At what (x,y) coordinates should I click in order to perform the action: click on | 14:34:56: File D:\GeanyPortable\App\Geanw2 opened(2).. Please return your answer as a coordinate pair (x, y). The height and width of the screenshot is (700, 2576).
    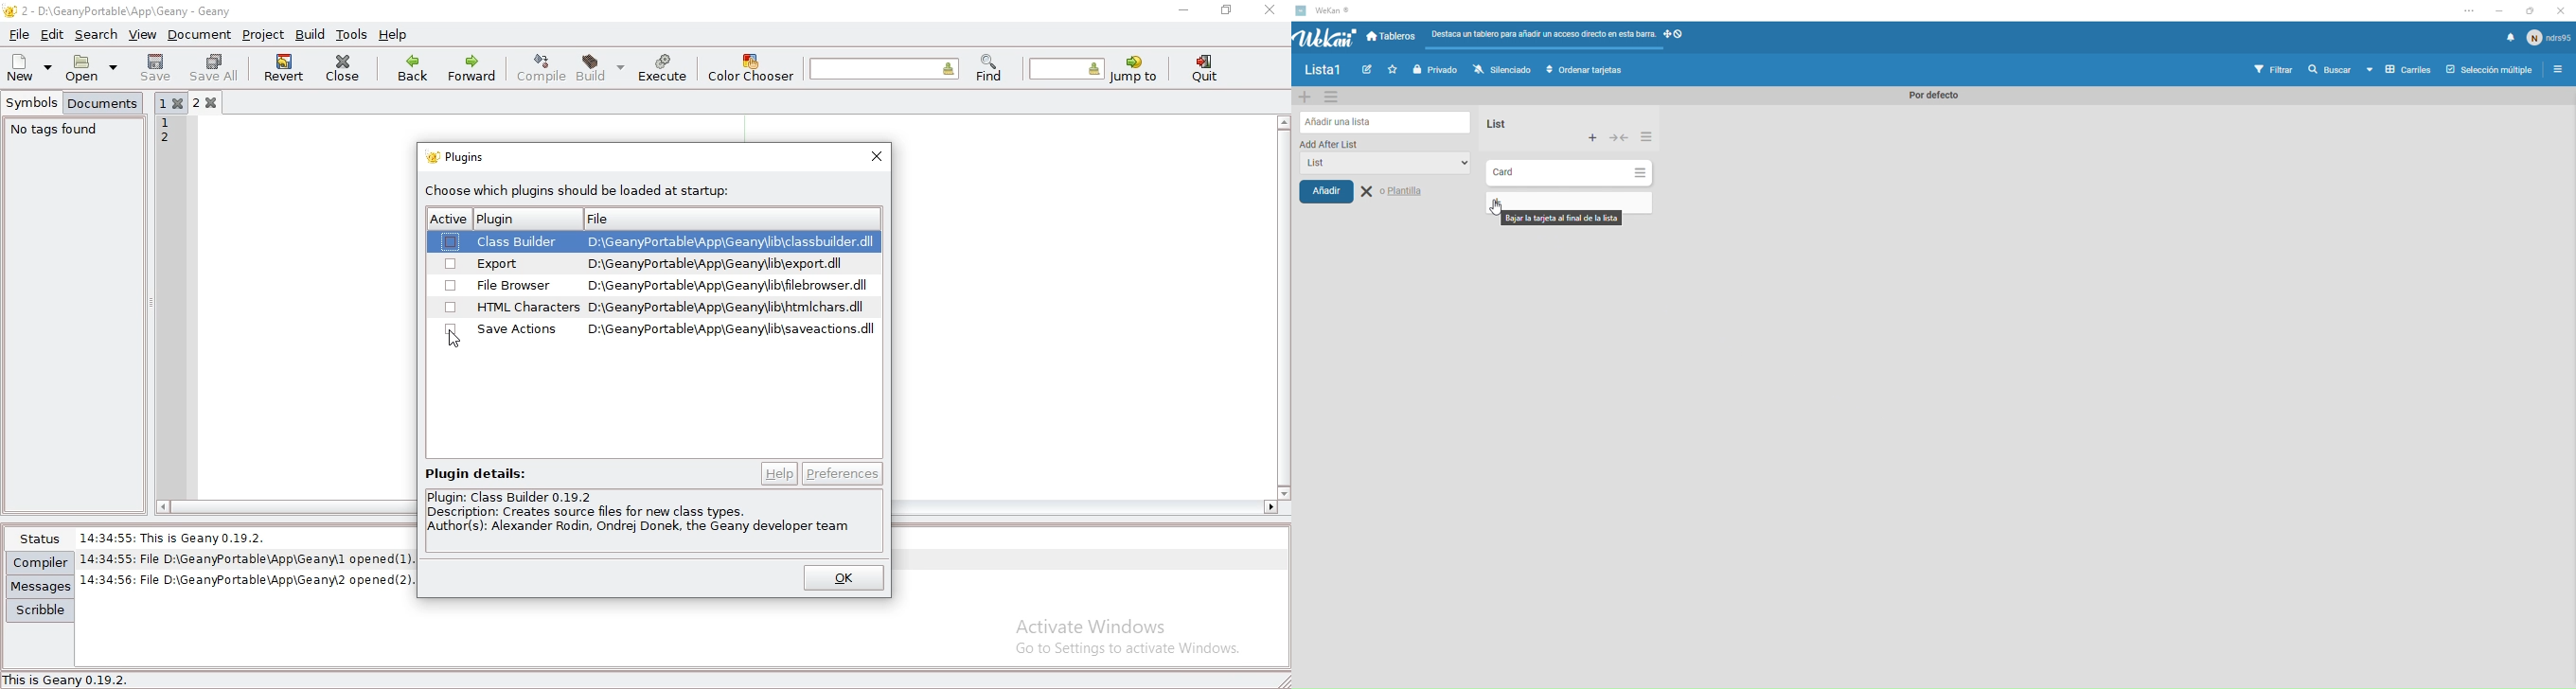
    Looking at the image, I should click on (251, 578).